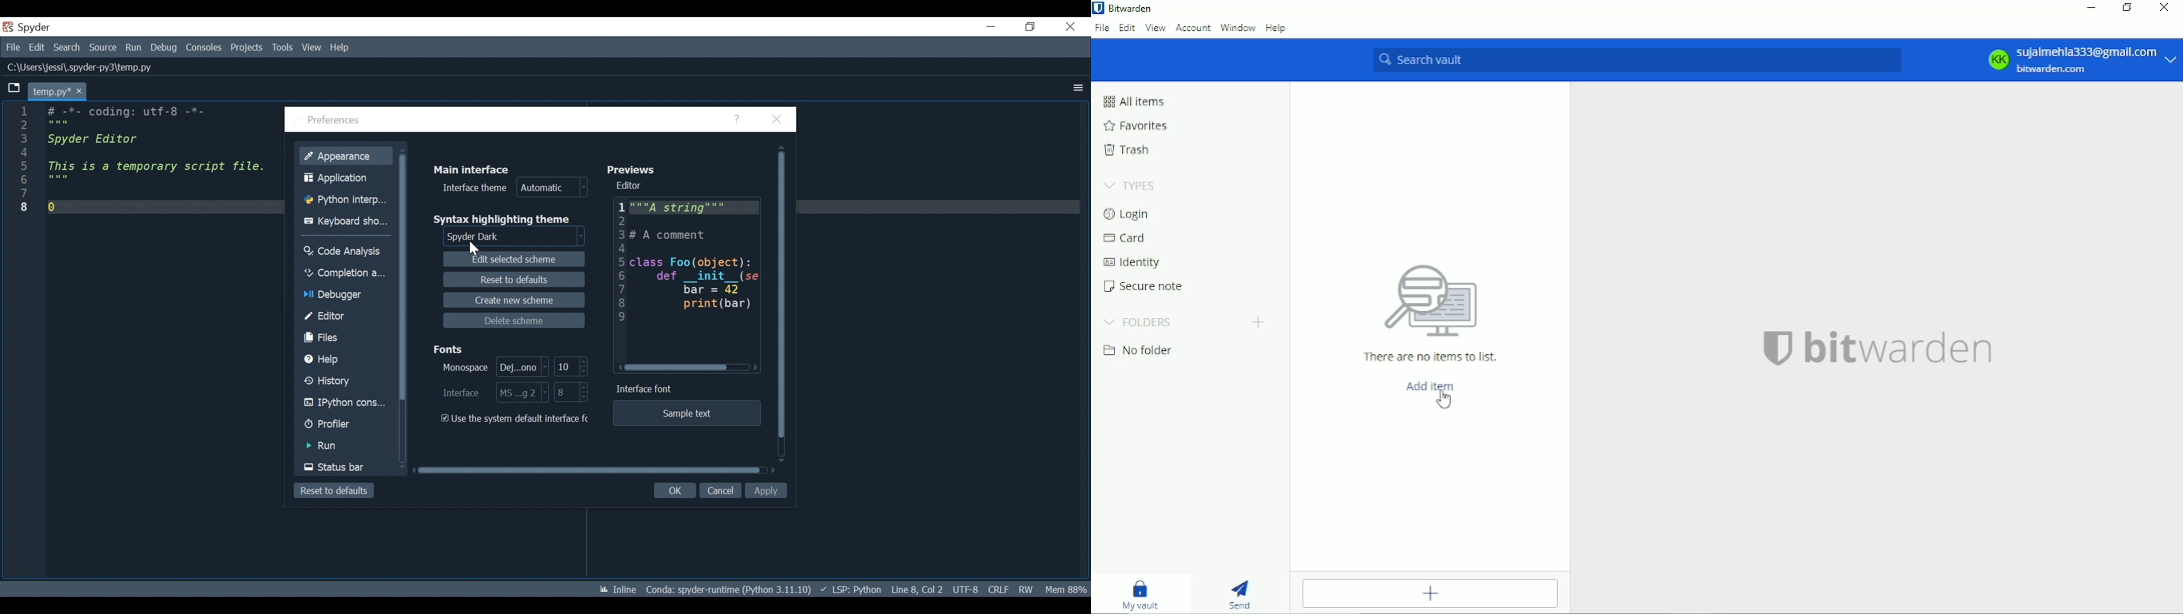 The image size is (2184, 616). Describe the element at coordinates (13, 47) in the screenshot. I see `File` at that location.